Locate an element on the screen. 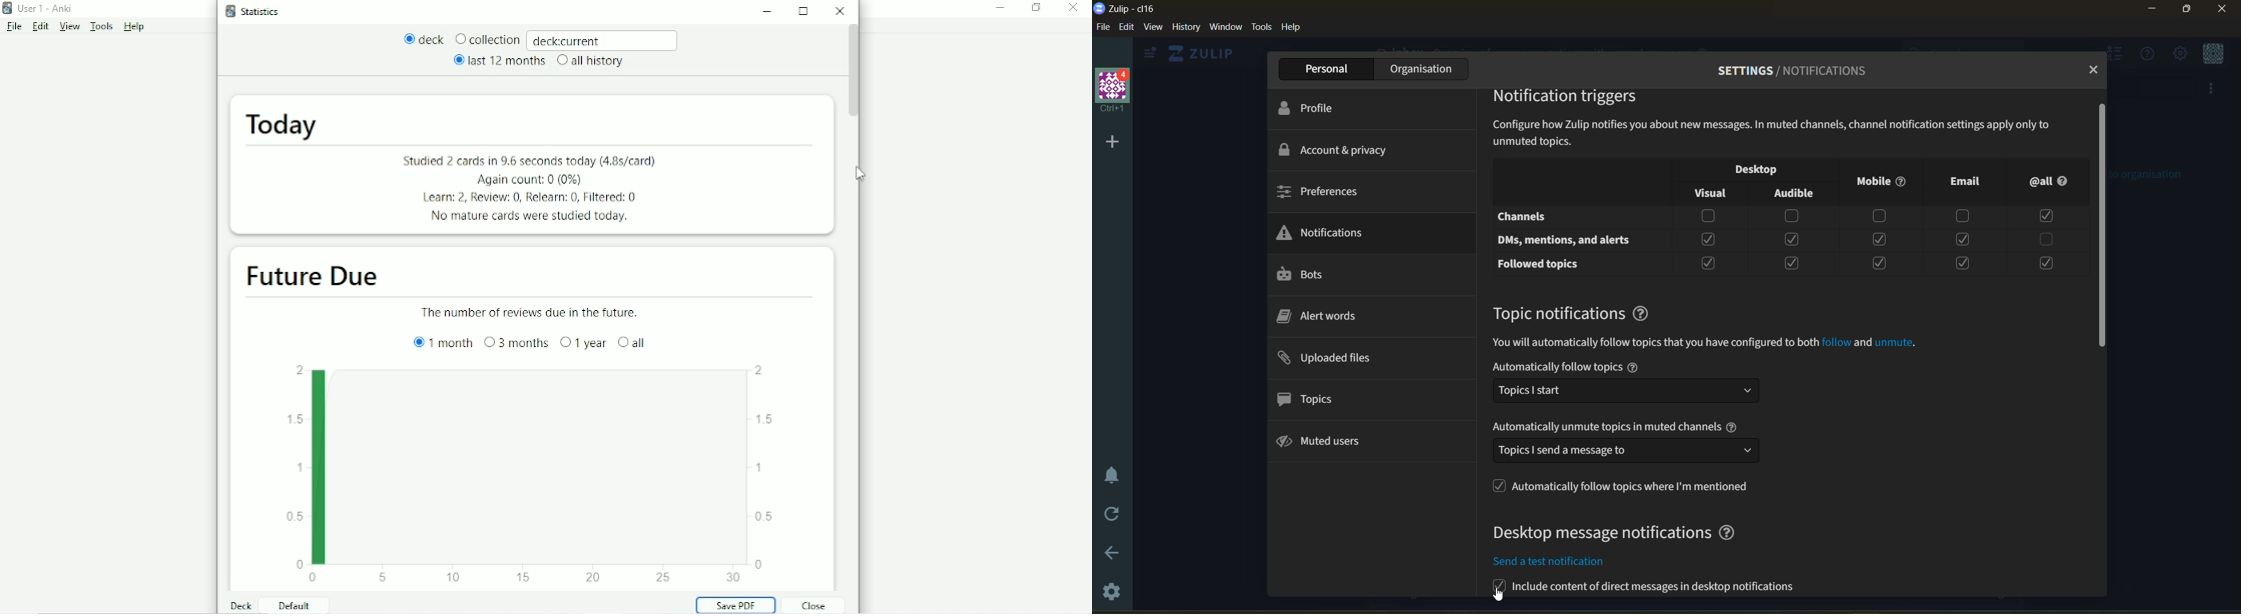  Minimize is located at coordinates (771, 13).